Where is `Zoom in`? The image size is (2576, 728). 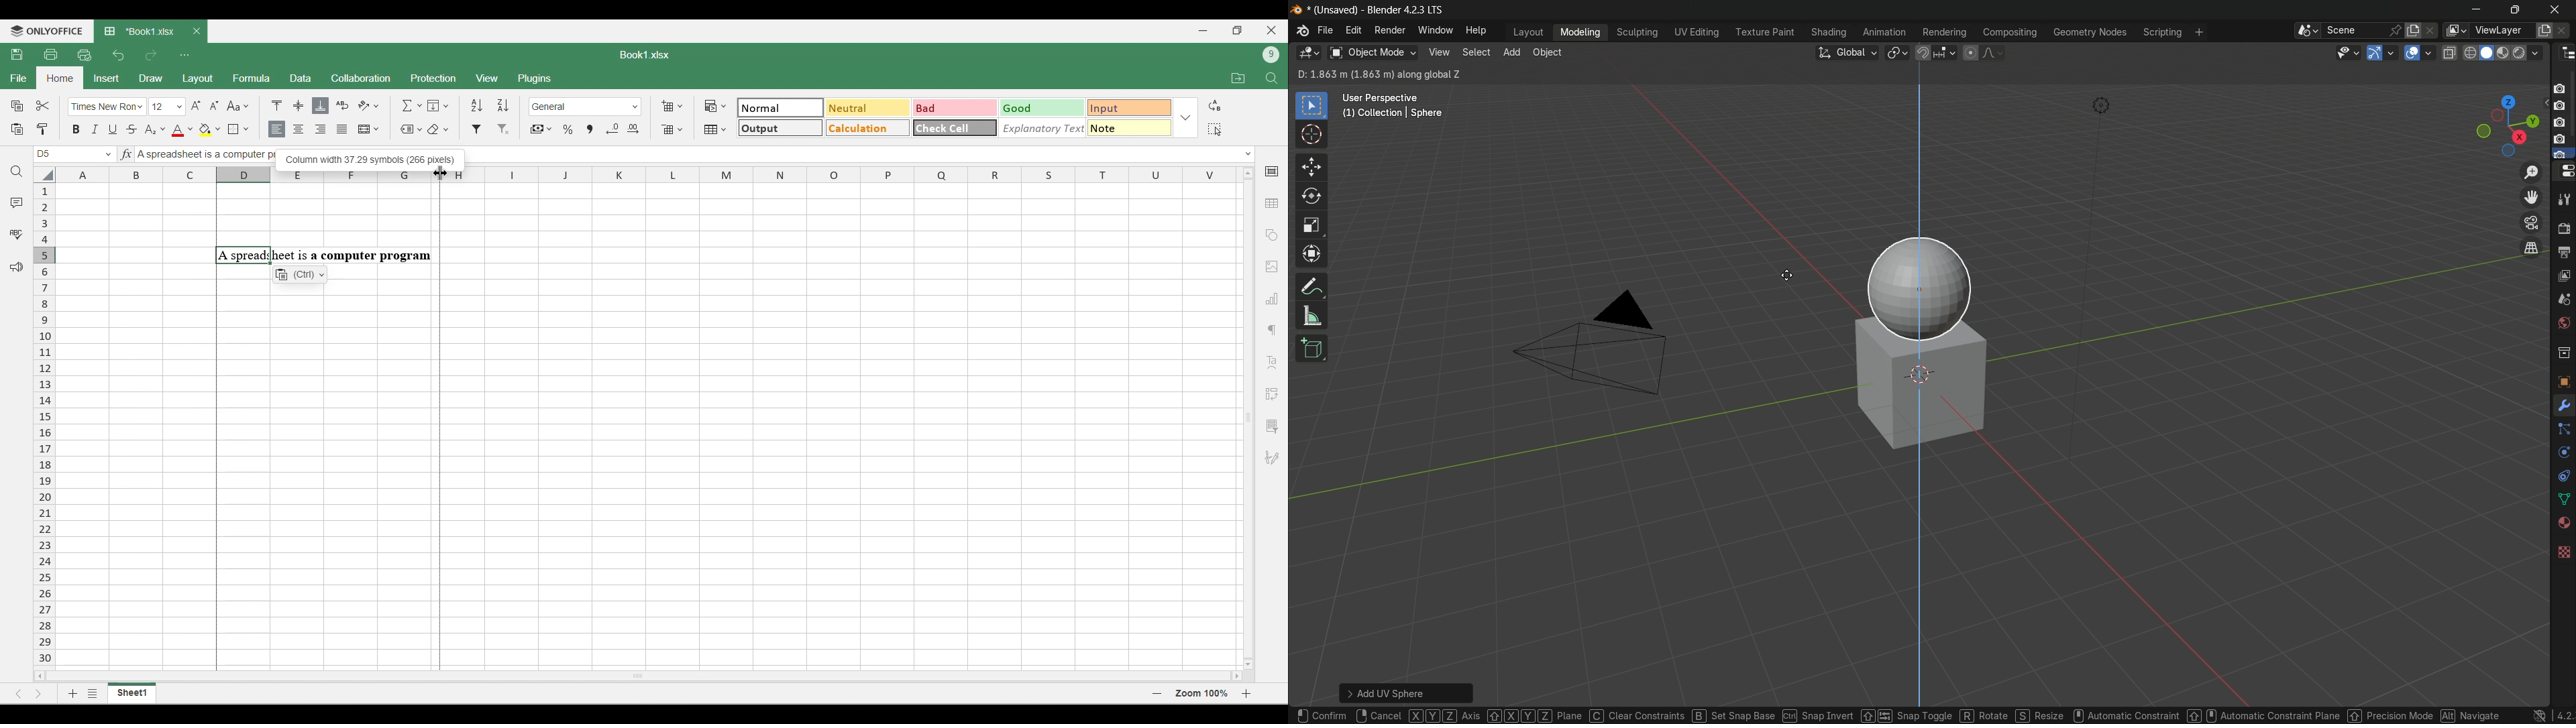
Zoom in is located at coordinates (1246, 693).